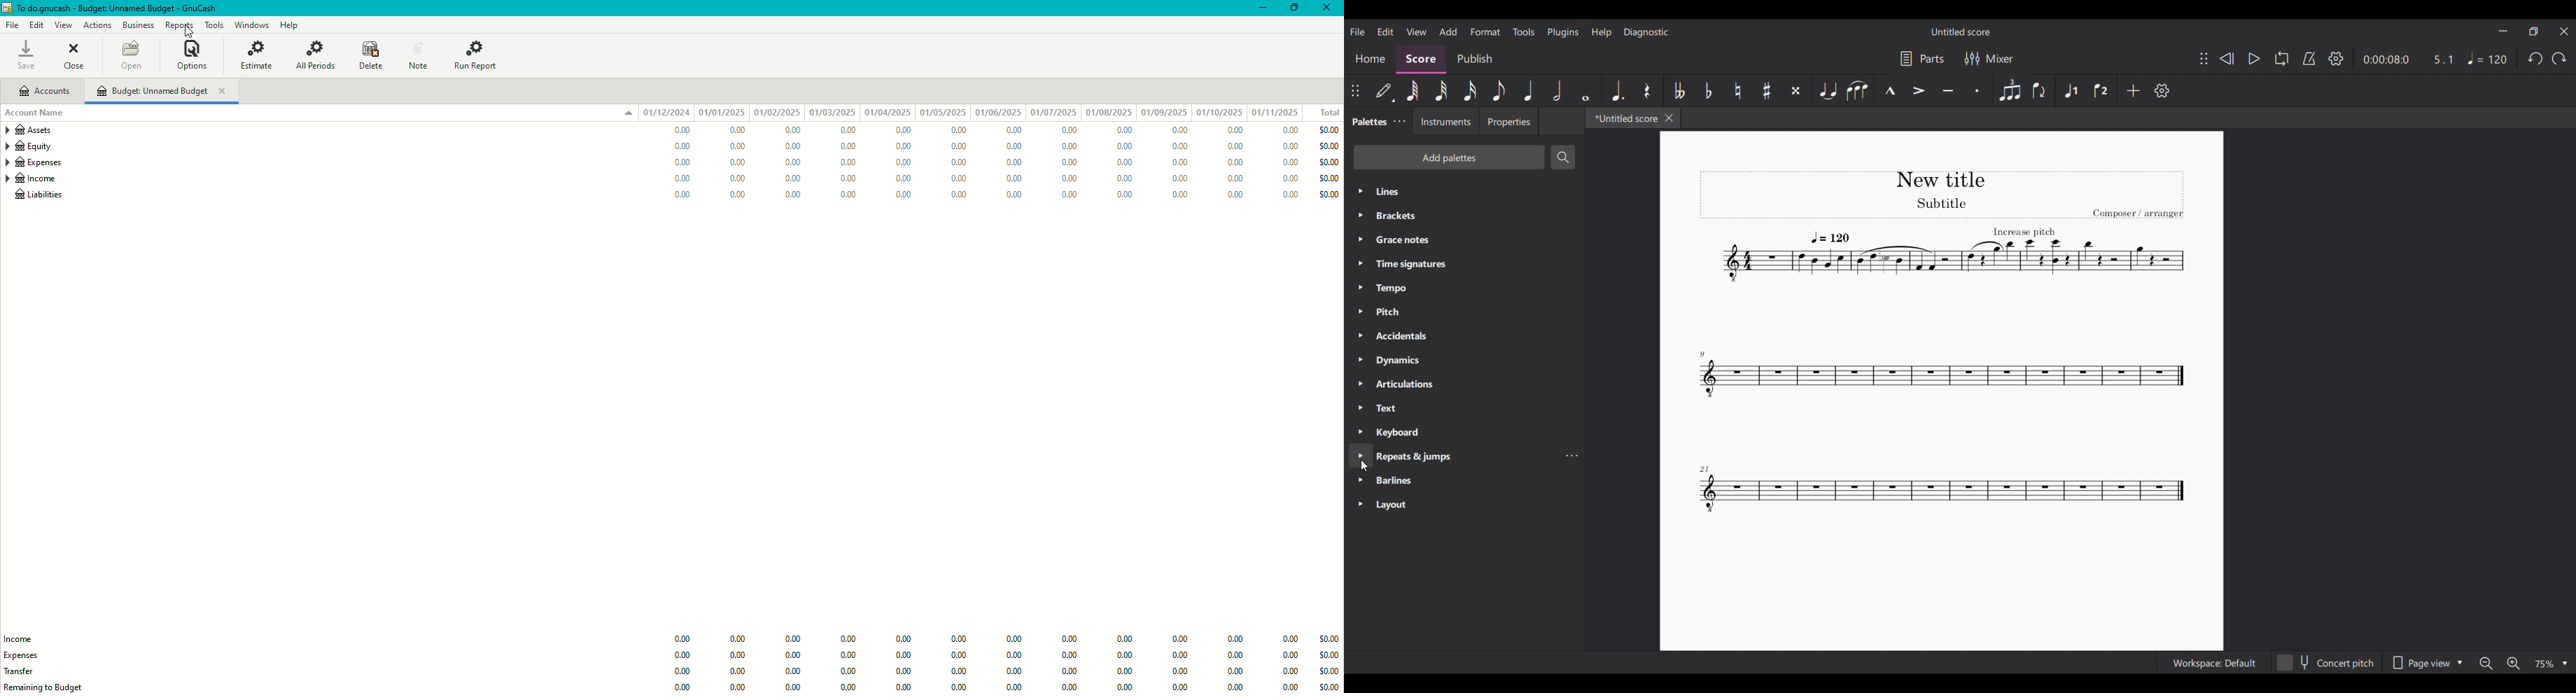  Describe the element at coordinates (685, 673) in the screenshot. I see `0.00` at that location.